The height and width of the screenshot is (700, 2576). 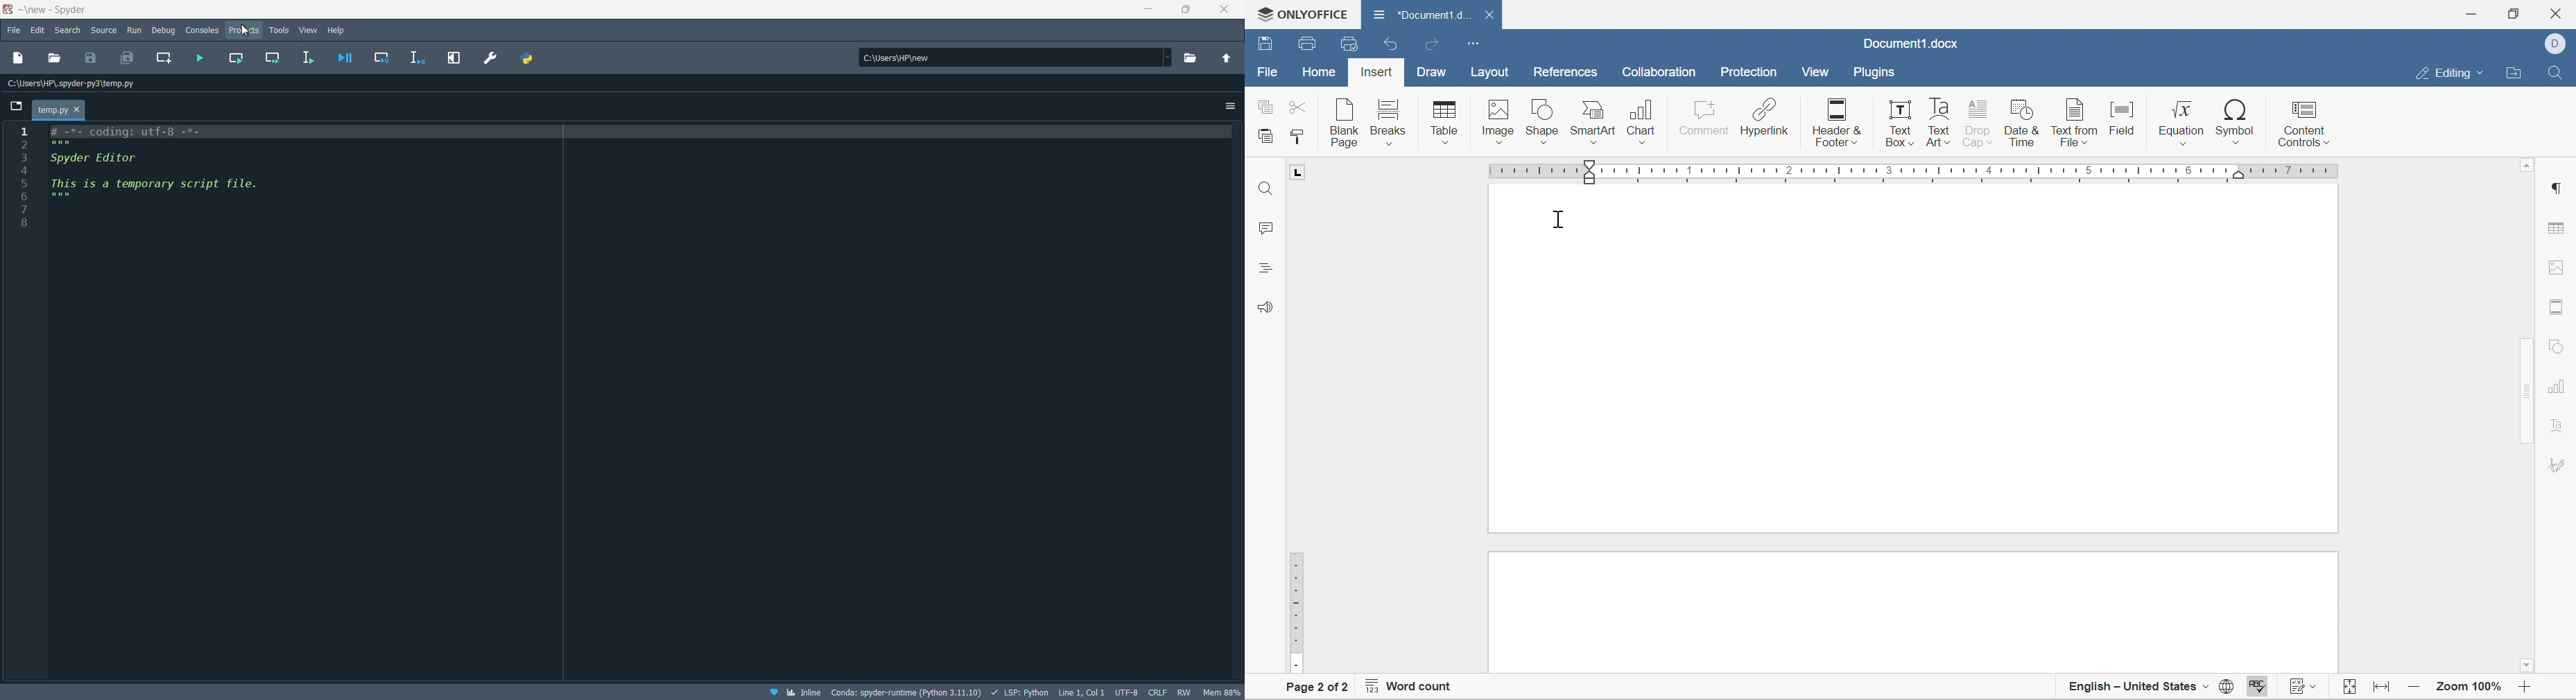 What do you see at coordinates (235, 58) in the screenshot?
I see `Run current cell` at bounding box center [235, 58].